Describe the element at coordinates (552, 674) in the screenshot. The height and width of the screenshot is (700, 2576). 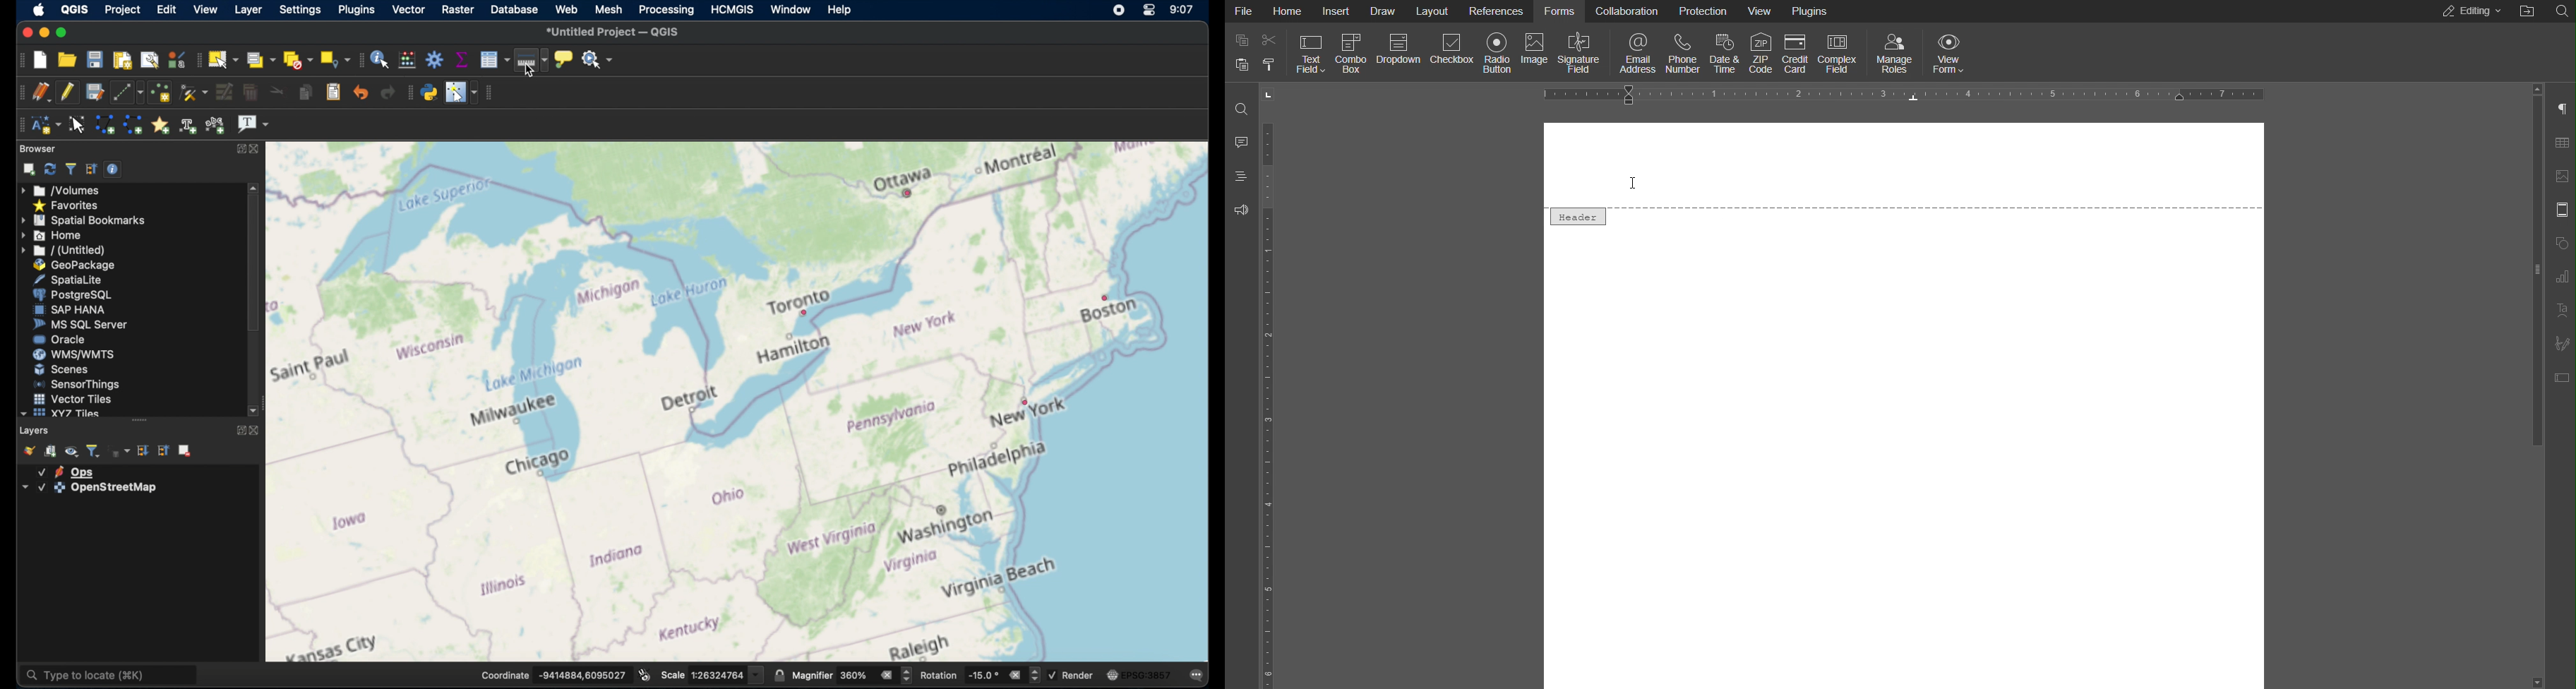
I see `coordinate` at that location.